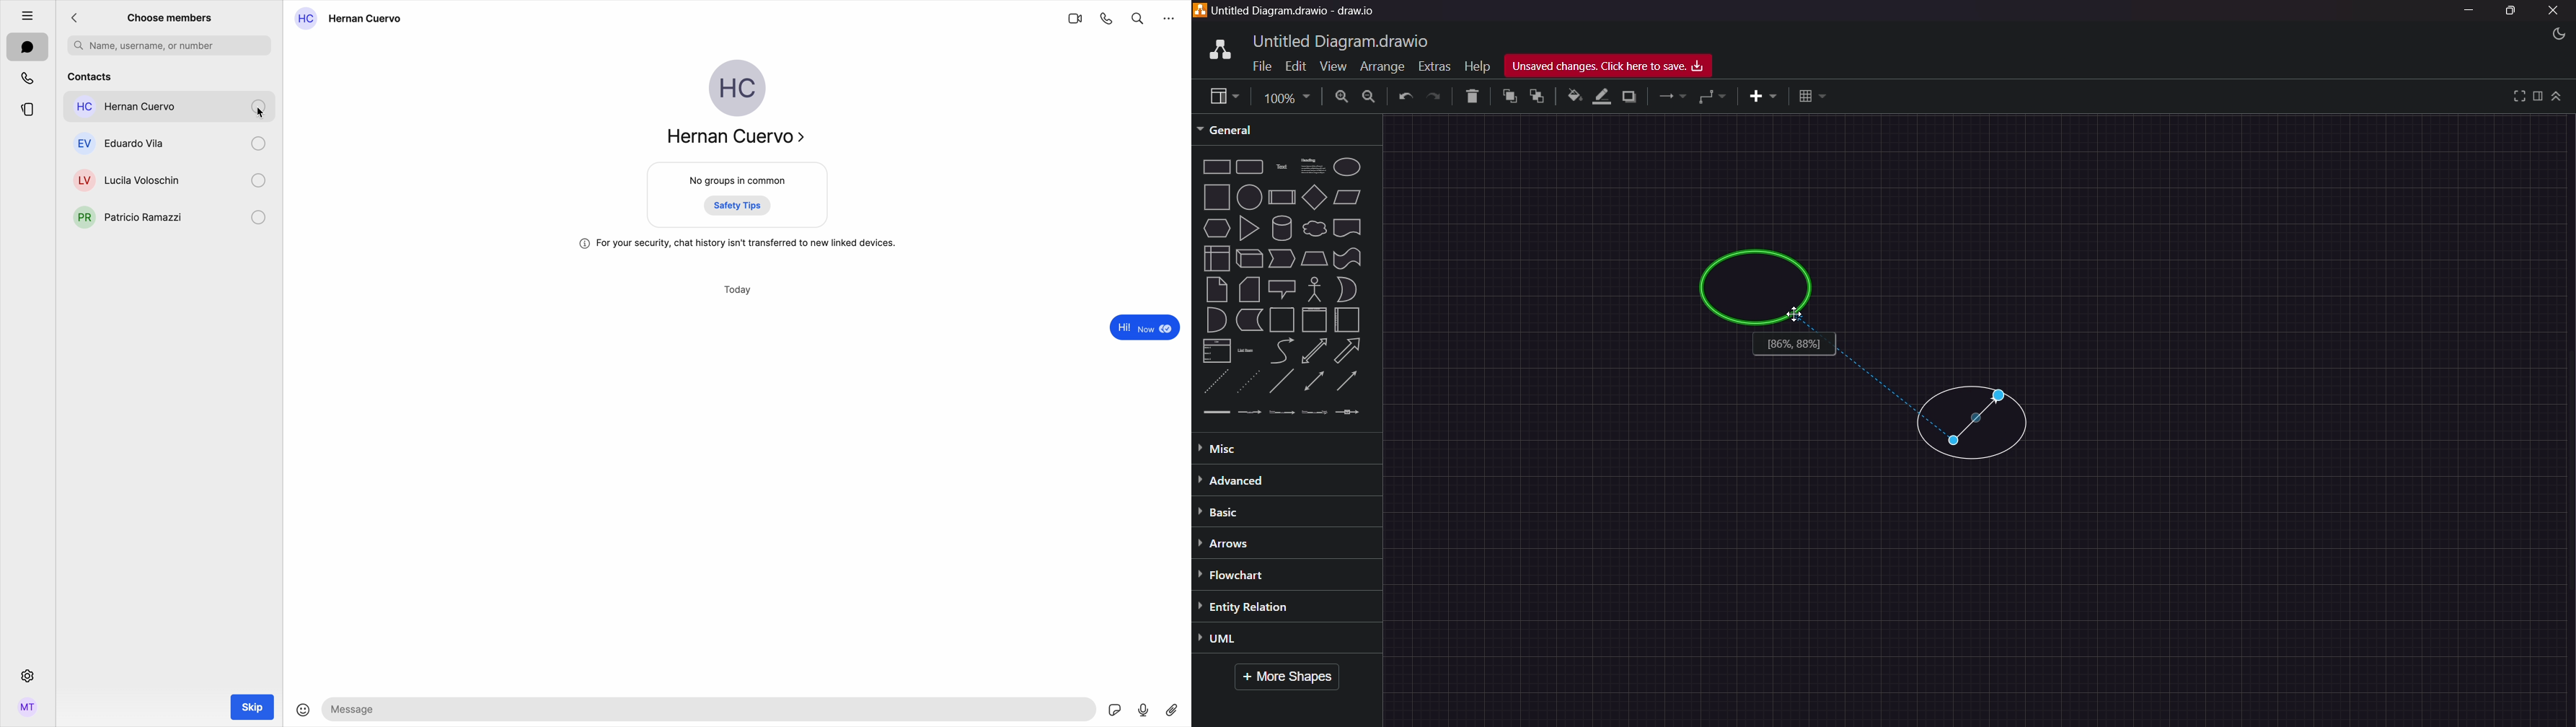  What do you see at coordinates (2510, 13) in the screenshot?
I see `Maximize` at bounding box center [2510, 13].